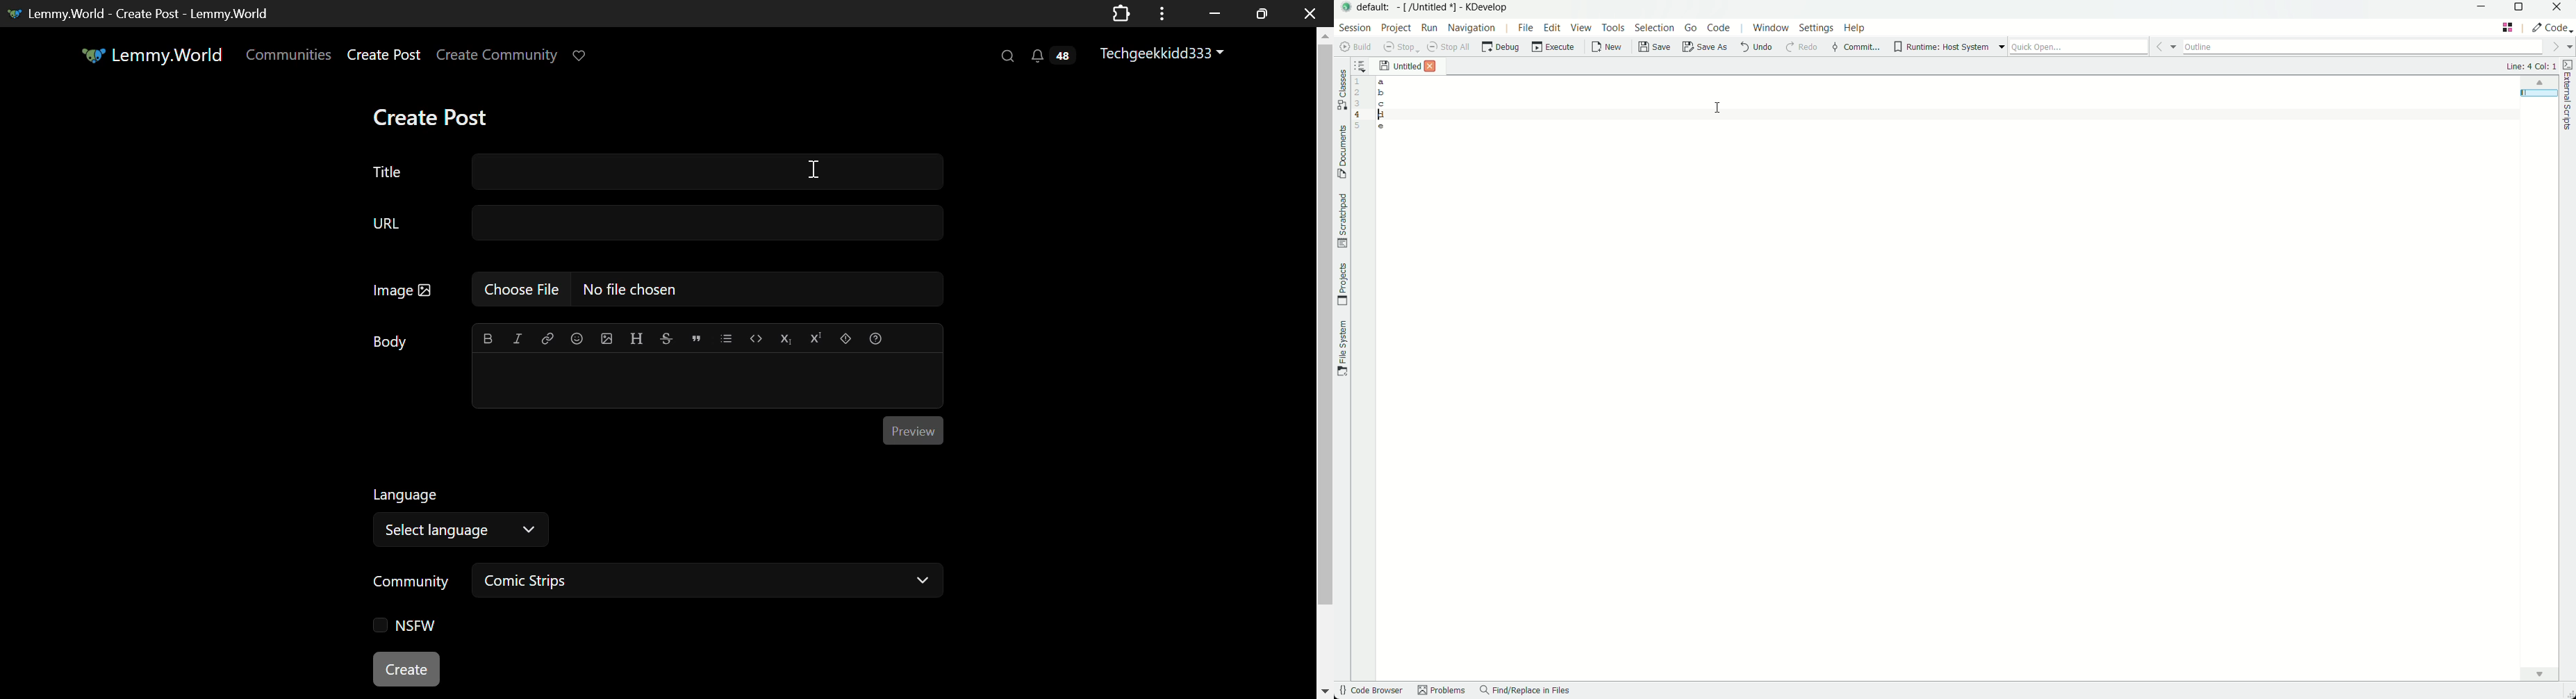 The width and height of the screenshot is (2576, 700). Describe the element at coordinates (2096, 46) in the screenshot. I see `quick open` at that location.